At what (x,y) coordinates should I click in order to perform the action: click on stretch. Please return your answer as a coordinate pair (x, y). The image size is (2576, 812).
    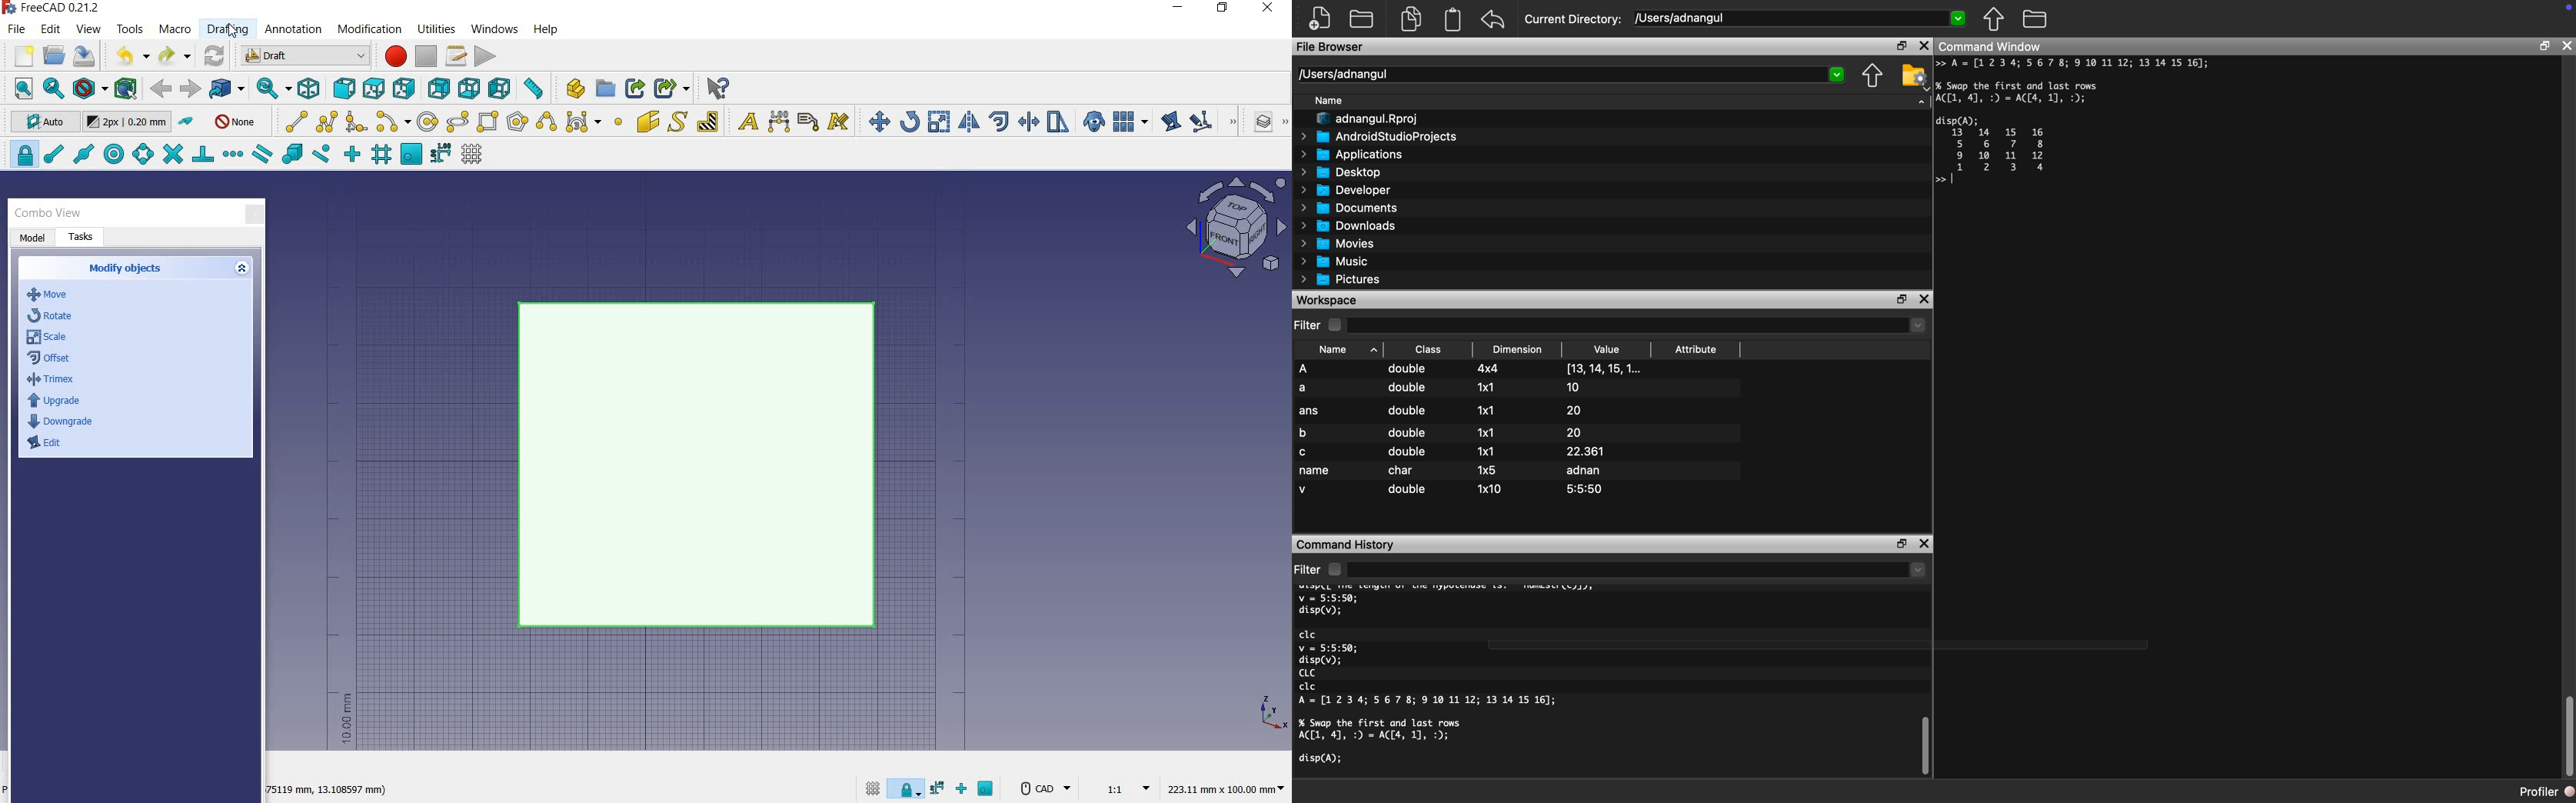
    Looking at the image, I should click on (1059, 123).